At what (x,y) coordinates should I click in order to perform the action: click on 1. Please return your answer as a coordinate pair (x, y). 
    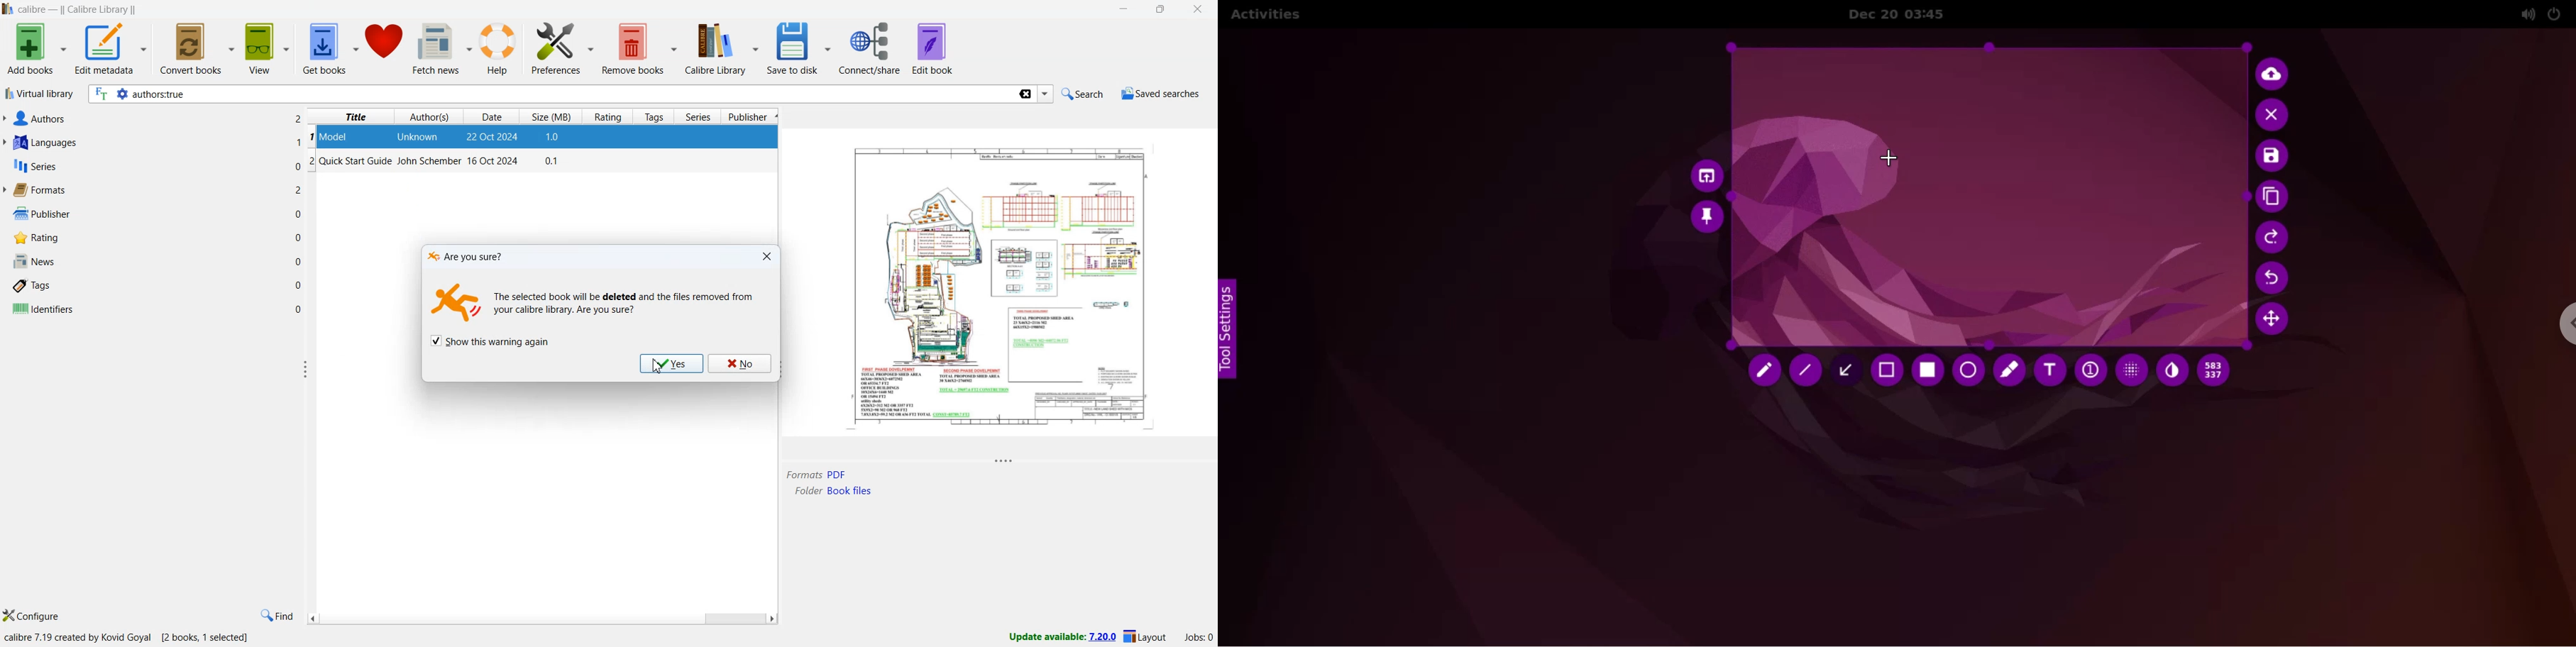
    Looking at the image, I should click on (299, 142).